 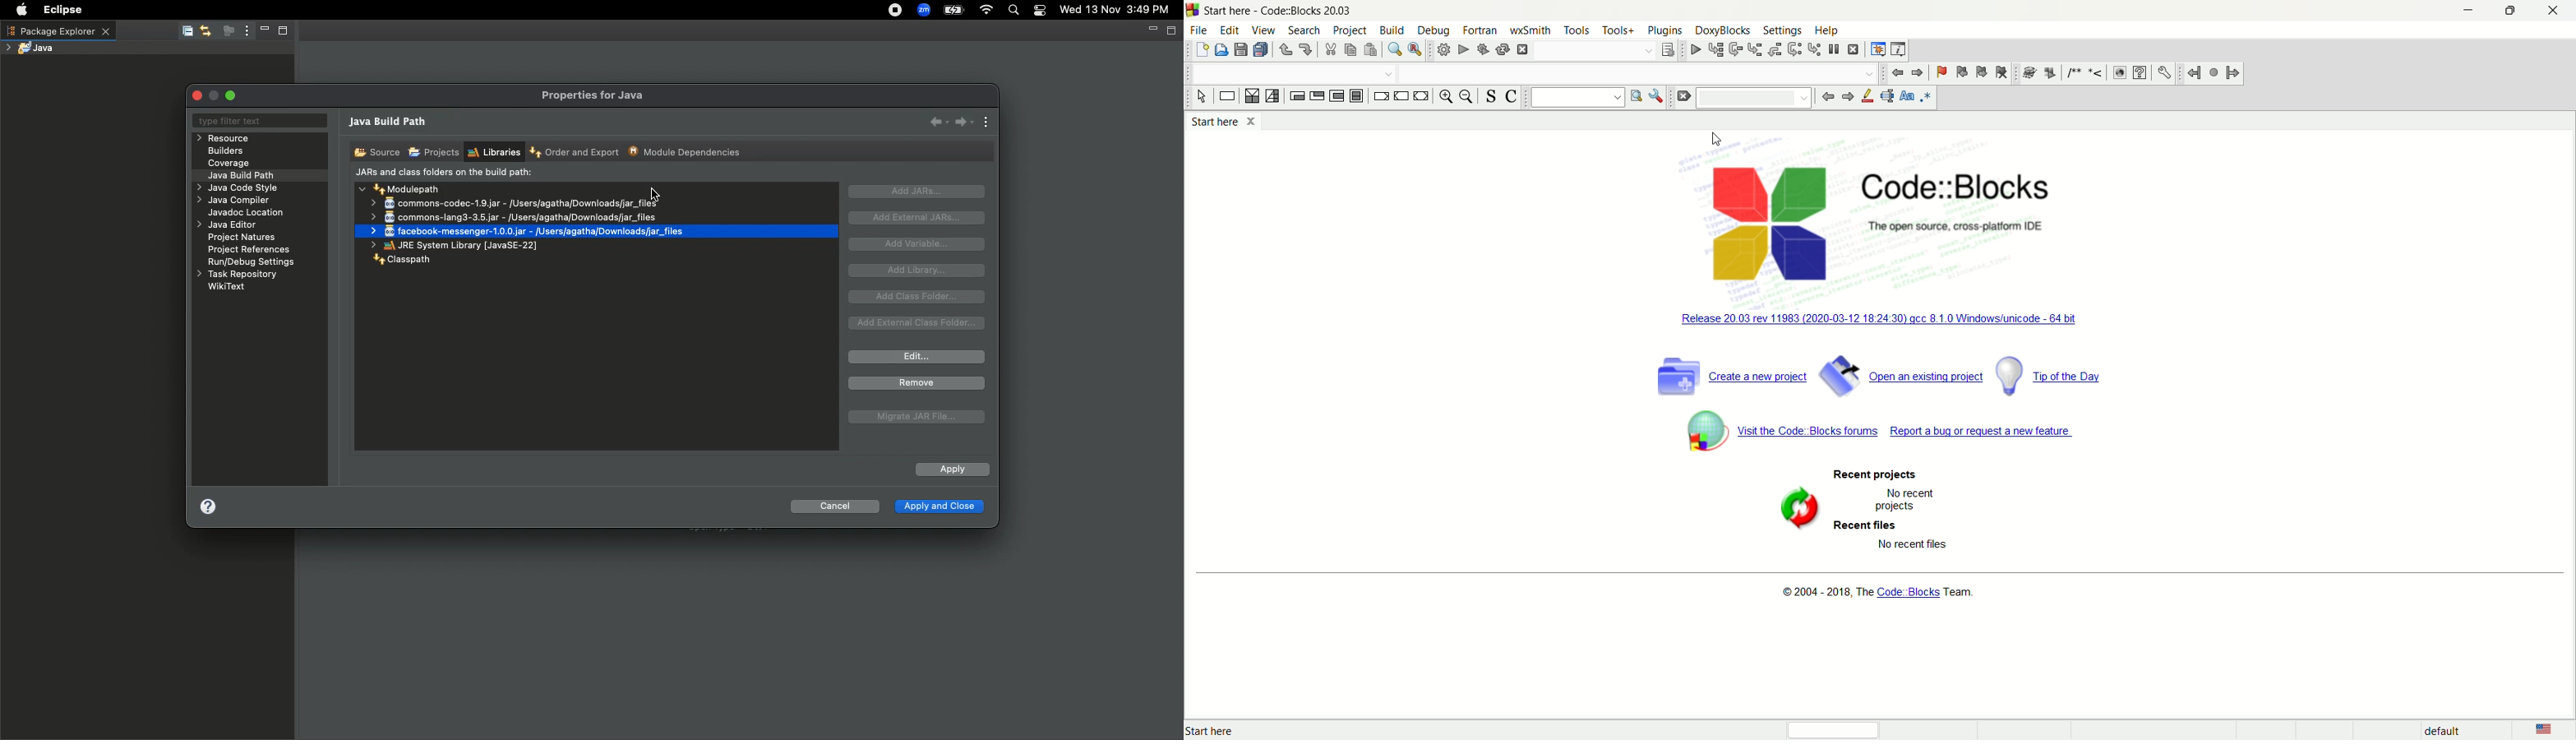 What do you see at coordinates (1963, 71) in the screenshot?
I see `previous bookmark` at bounding box center [1963, 71].